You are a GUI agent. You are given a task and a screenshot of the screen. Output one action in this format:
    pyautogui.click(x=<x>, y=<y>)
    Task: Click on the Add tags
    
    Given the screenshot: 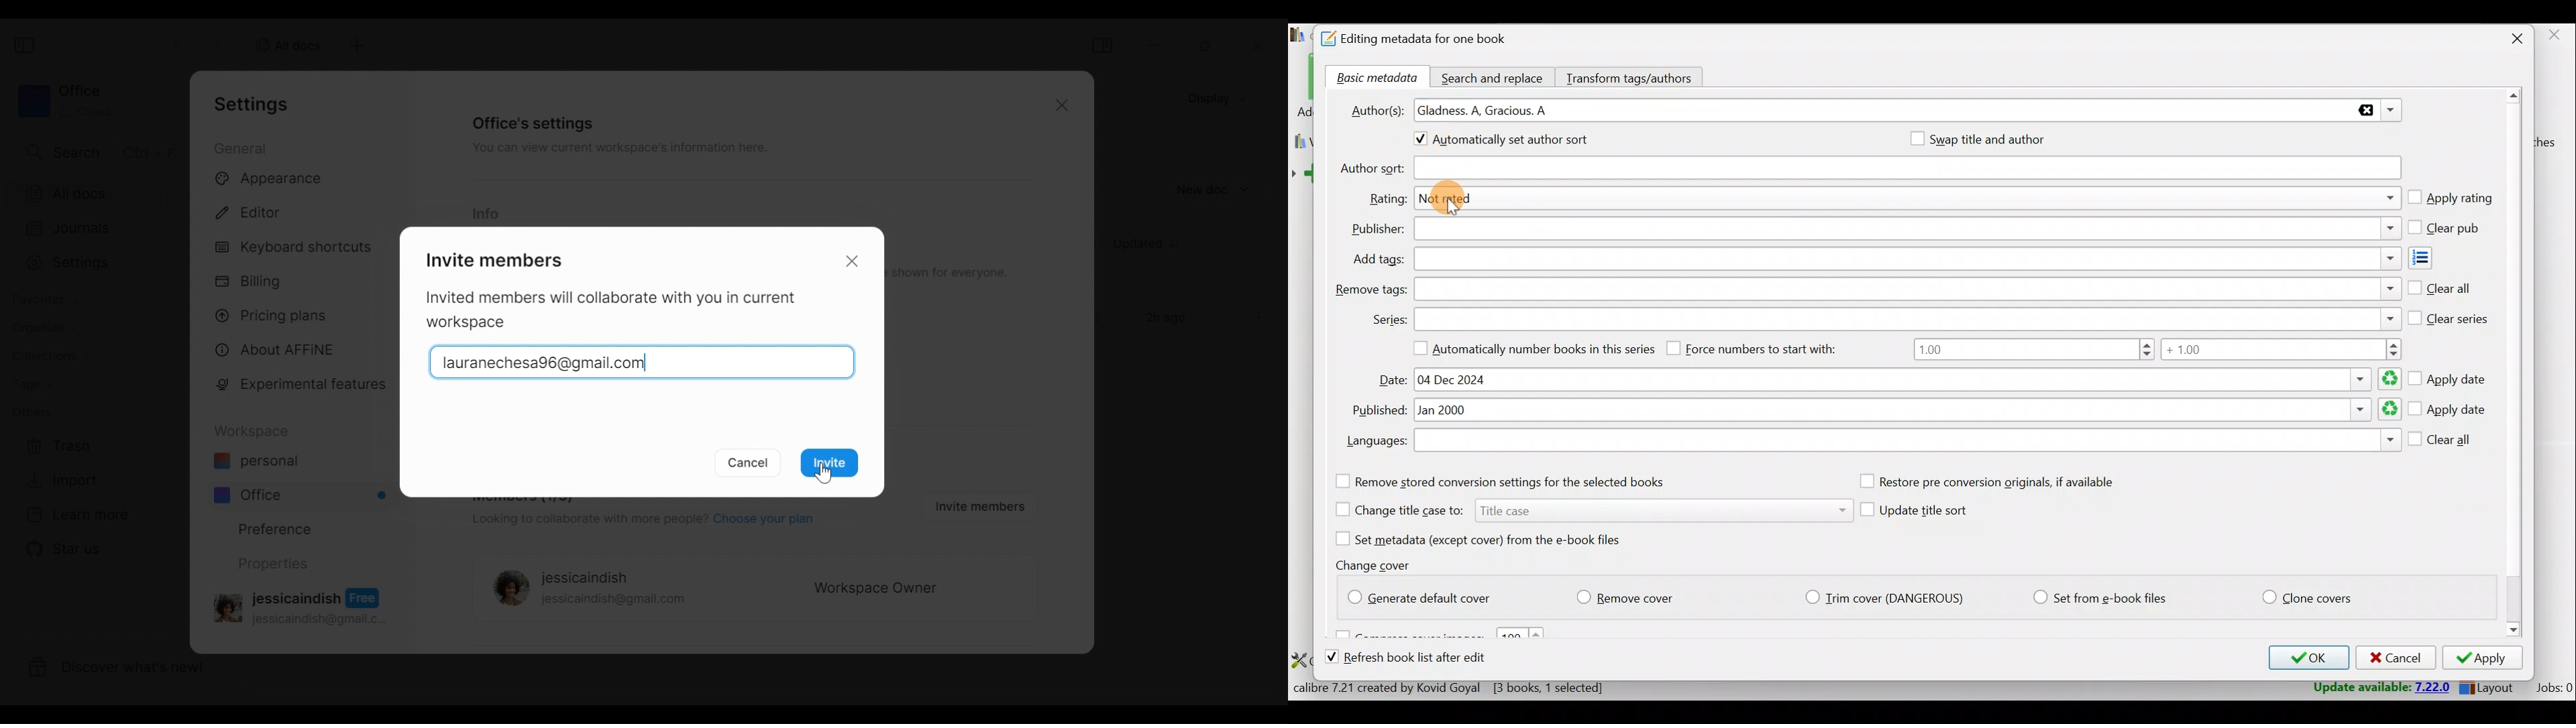 What is the action you would take?
    pyautogui.click(x=2432, y=258)
    